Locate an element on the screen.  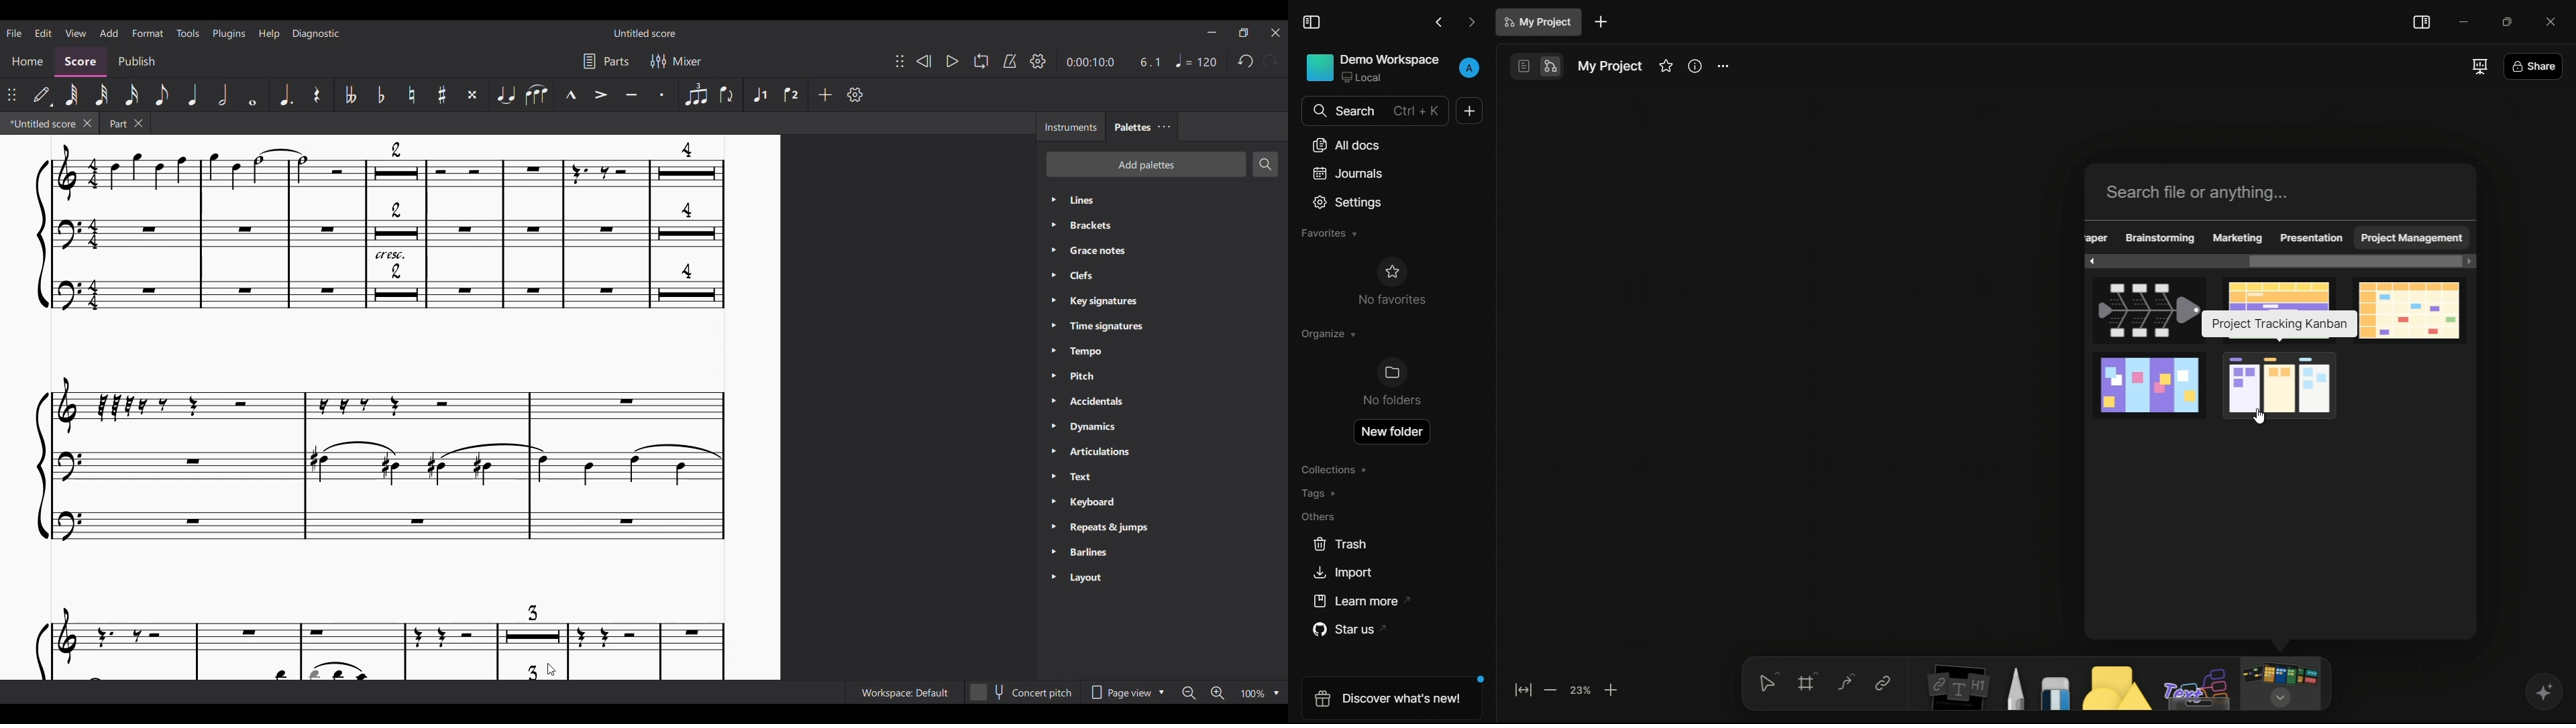
Accent is located at coordinates (601, 95).